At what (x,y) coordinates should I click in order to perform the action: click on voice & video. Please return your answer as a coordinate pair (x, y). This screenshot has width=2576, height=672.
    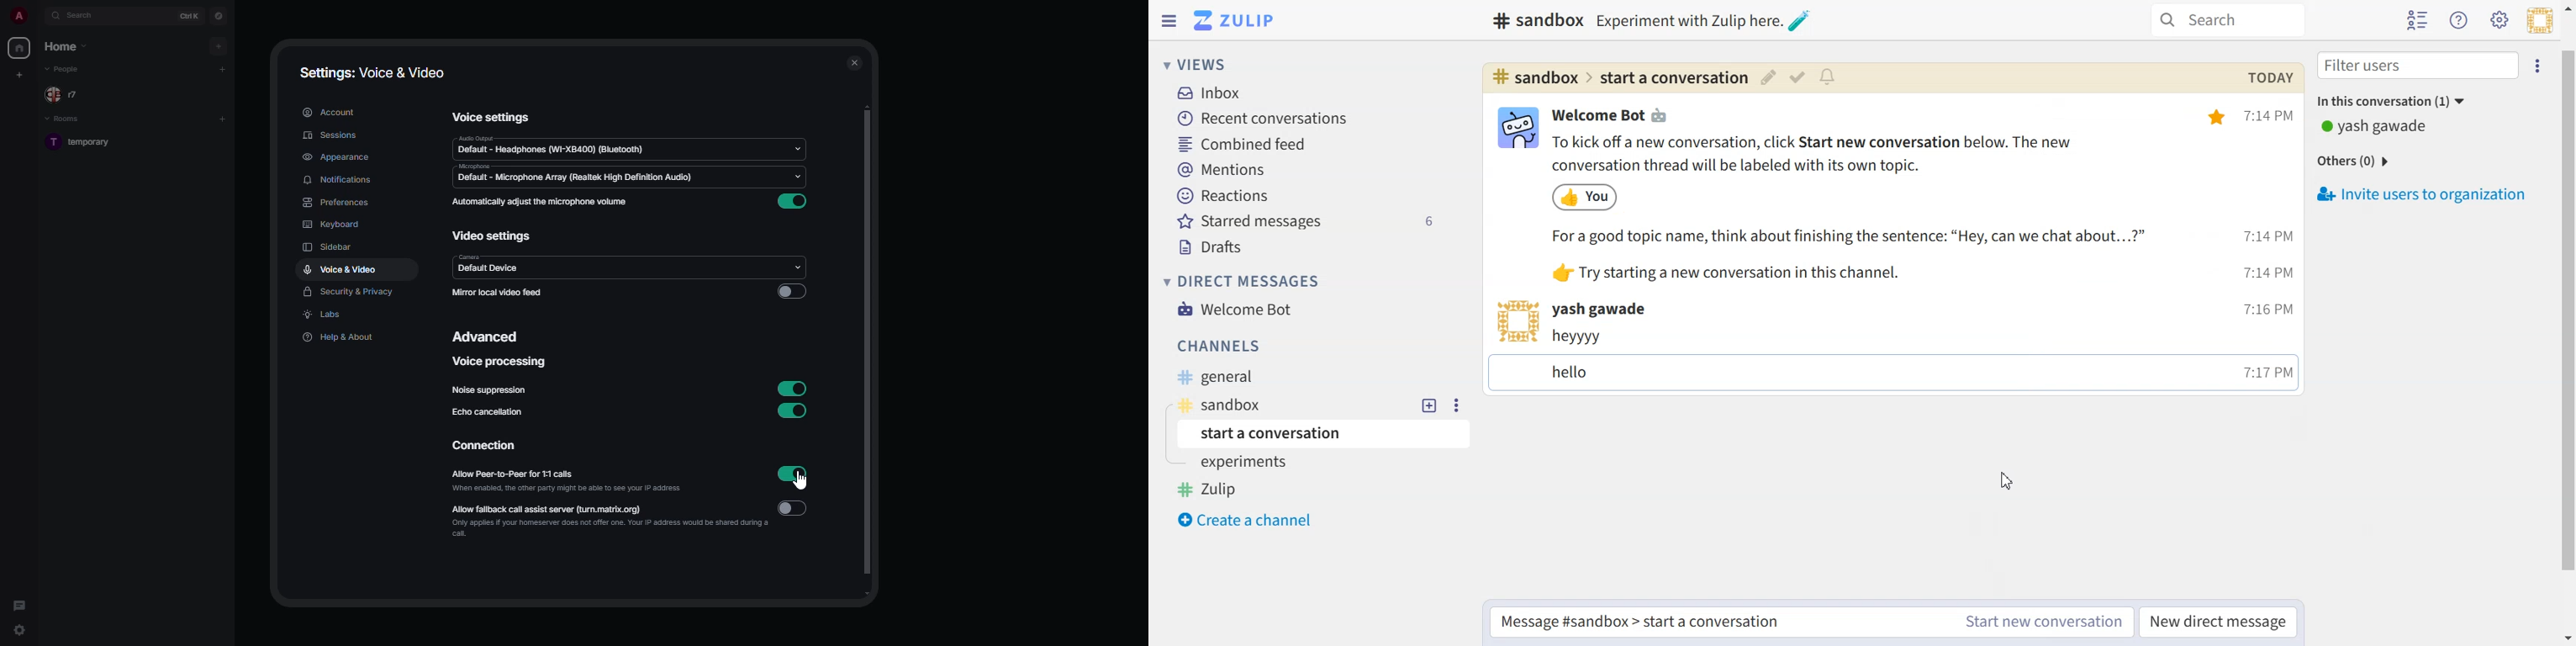
    Looking at the image, I should click on (340, 271).